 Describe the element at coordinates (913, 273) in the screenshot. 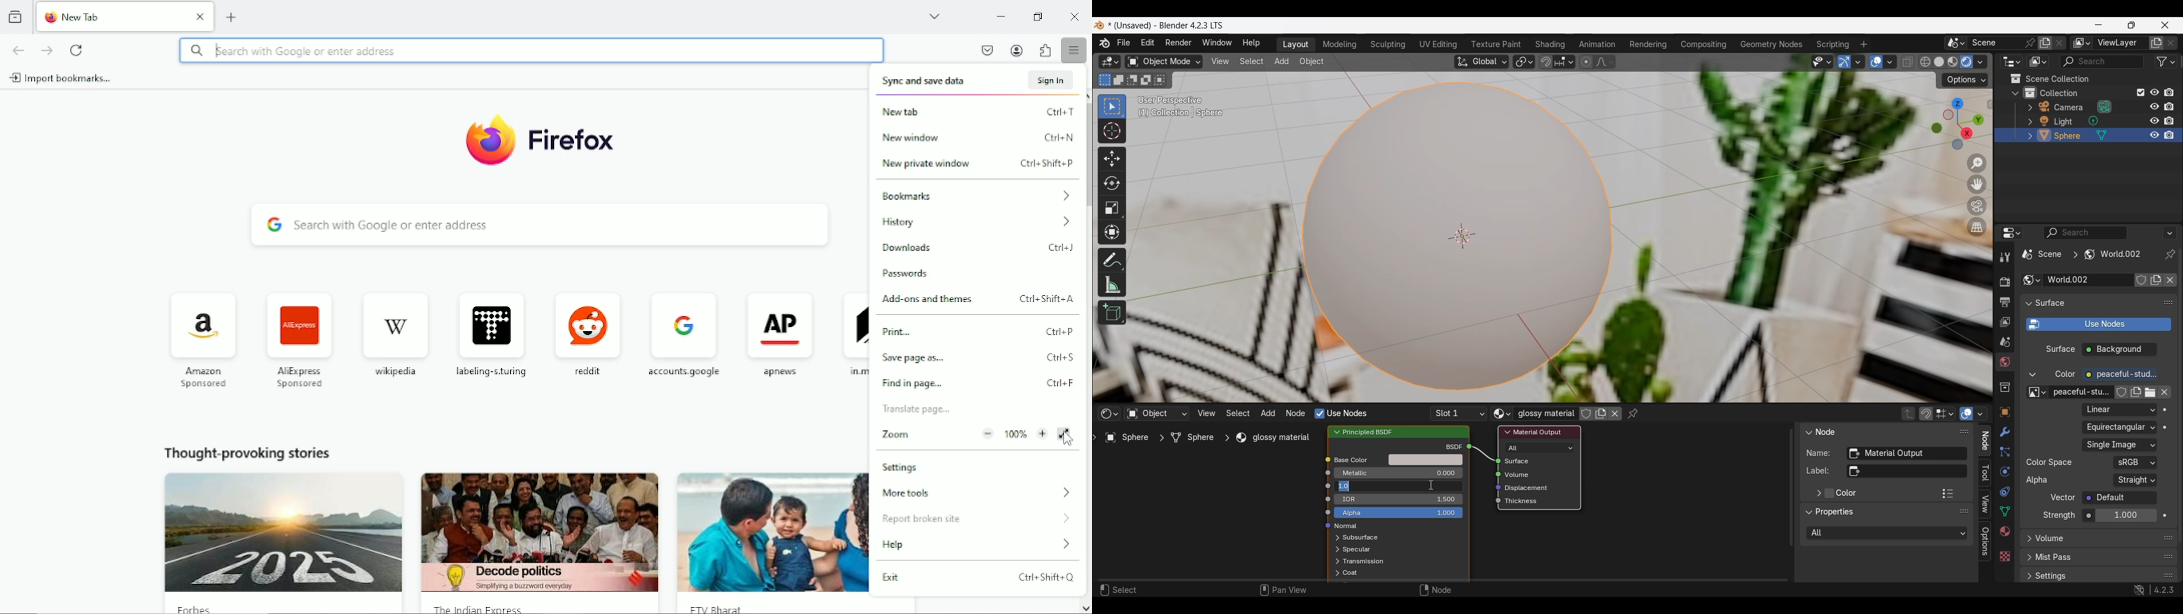

I see `passwords` at that location.